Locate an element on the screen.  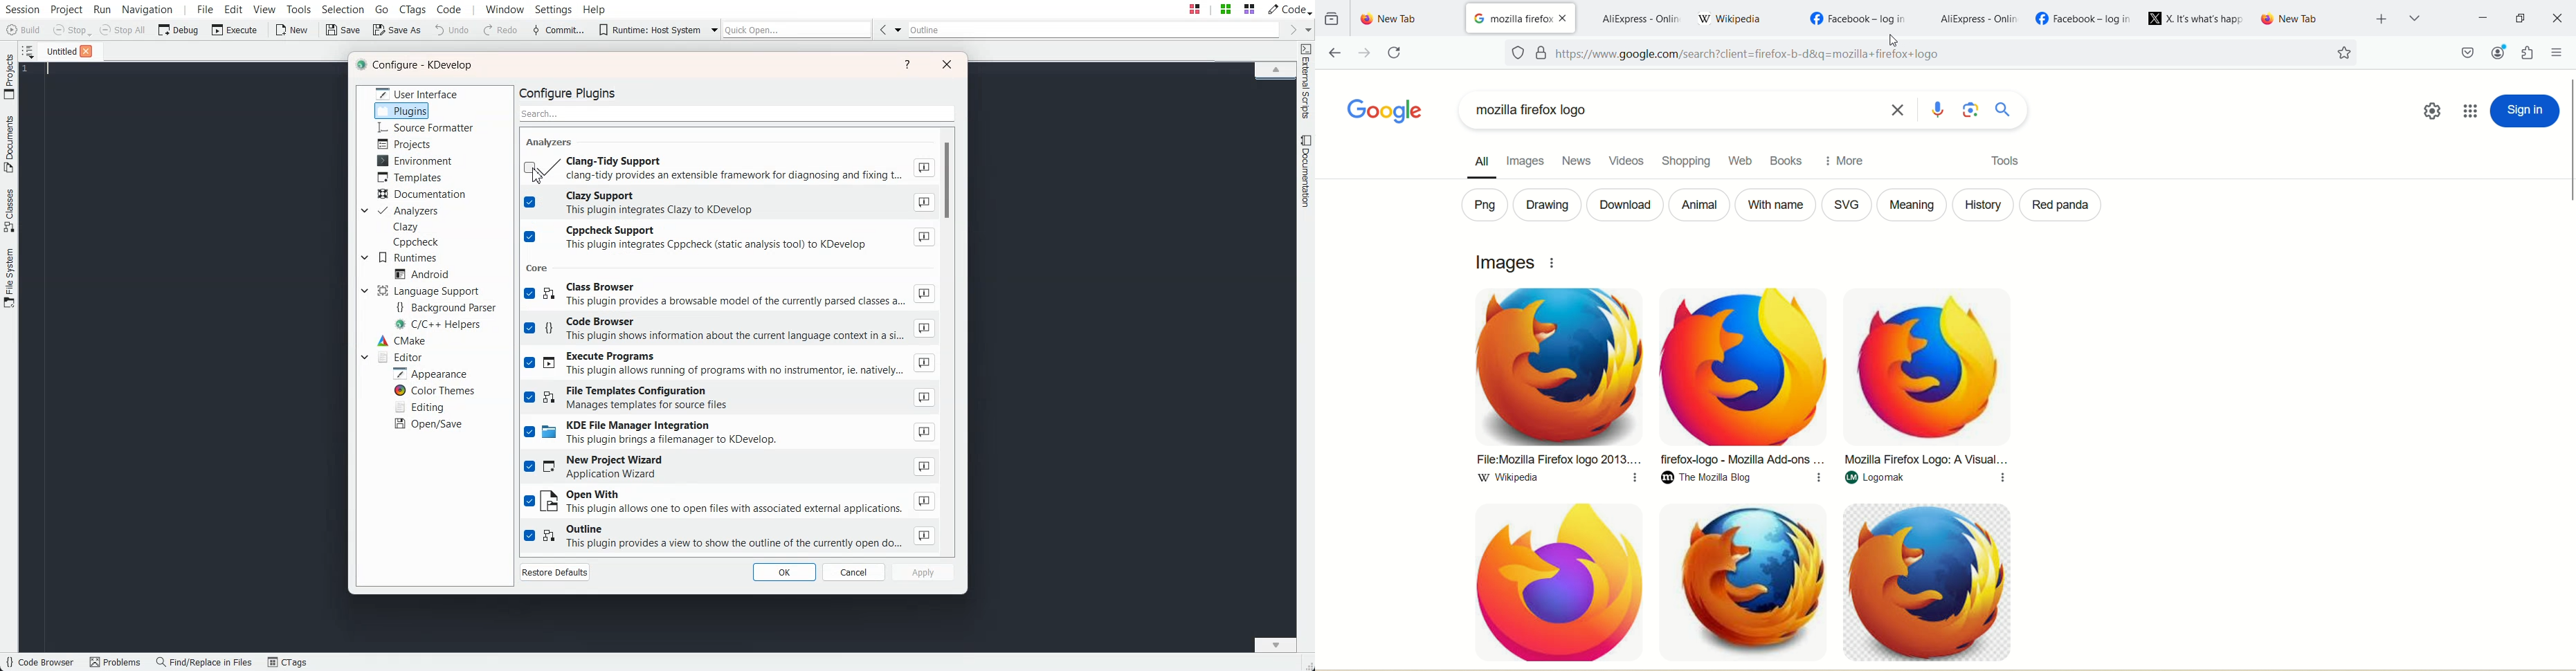
google apps is located at coordinates (2470, 109).